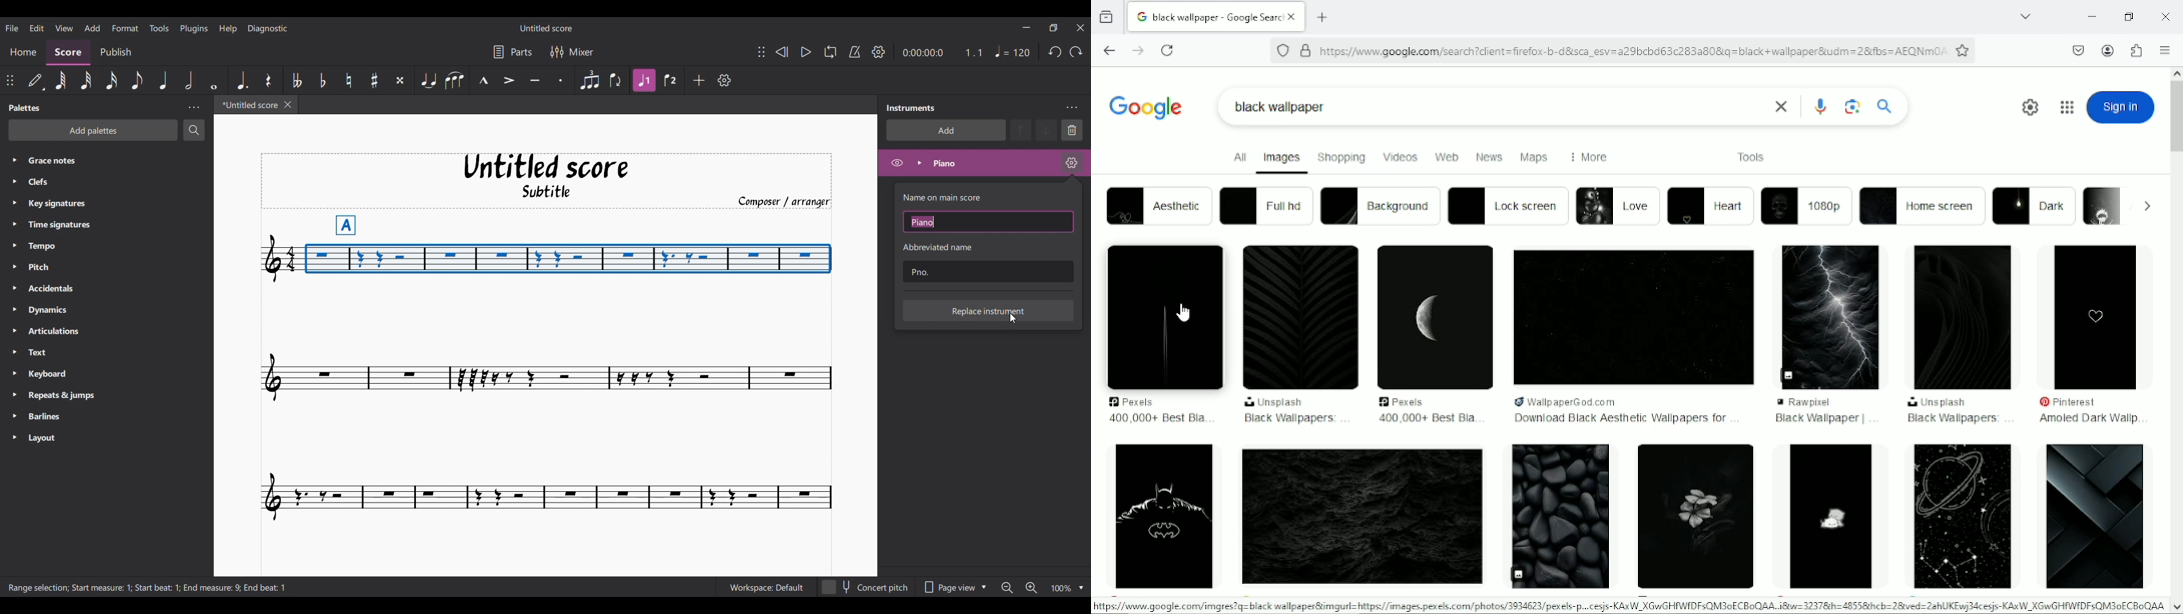 Image resolution: width=2184 pixels, height=616 pixels. Describe the element at coordinates (159, 28) in the screenshot. I see `Tools menu` at that location.